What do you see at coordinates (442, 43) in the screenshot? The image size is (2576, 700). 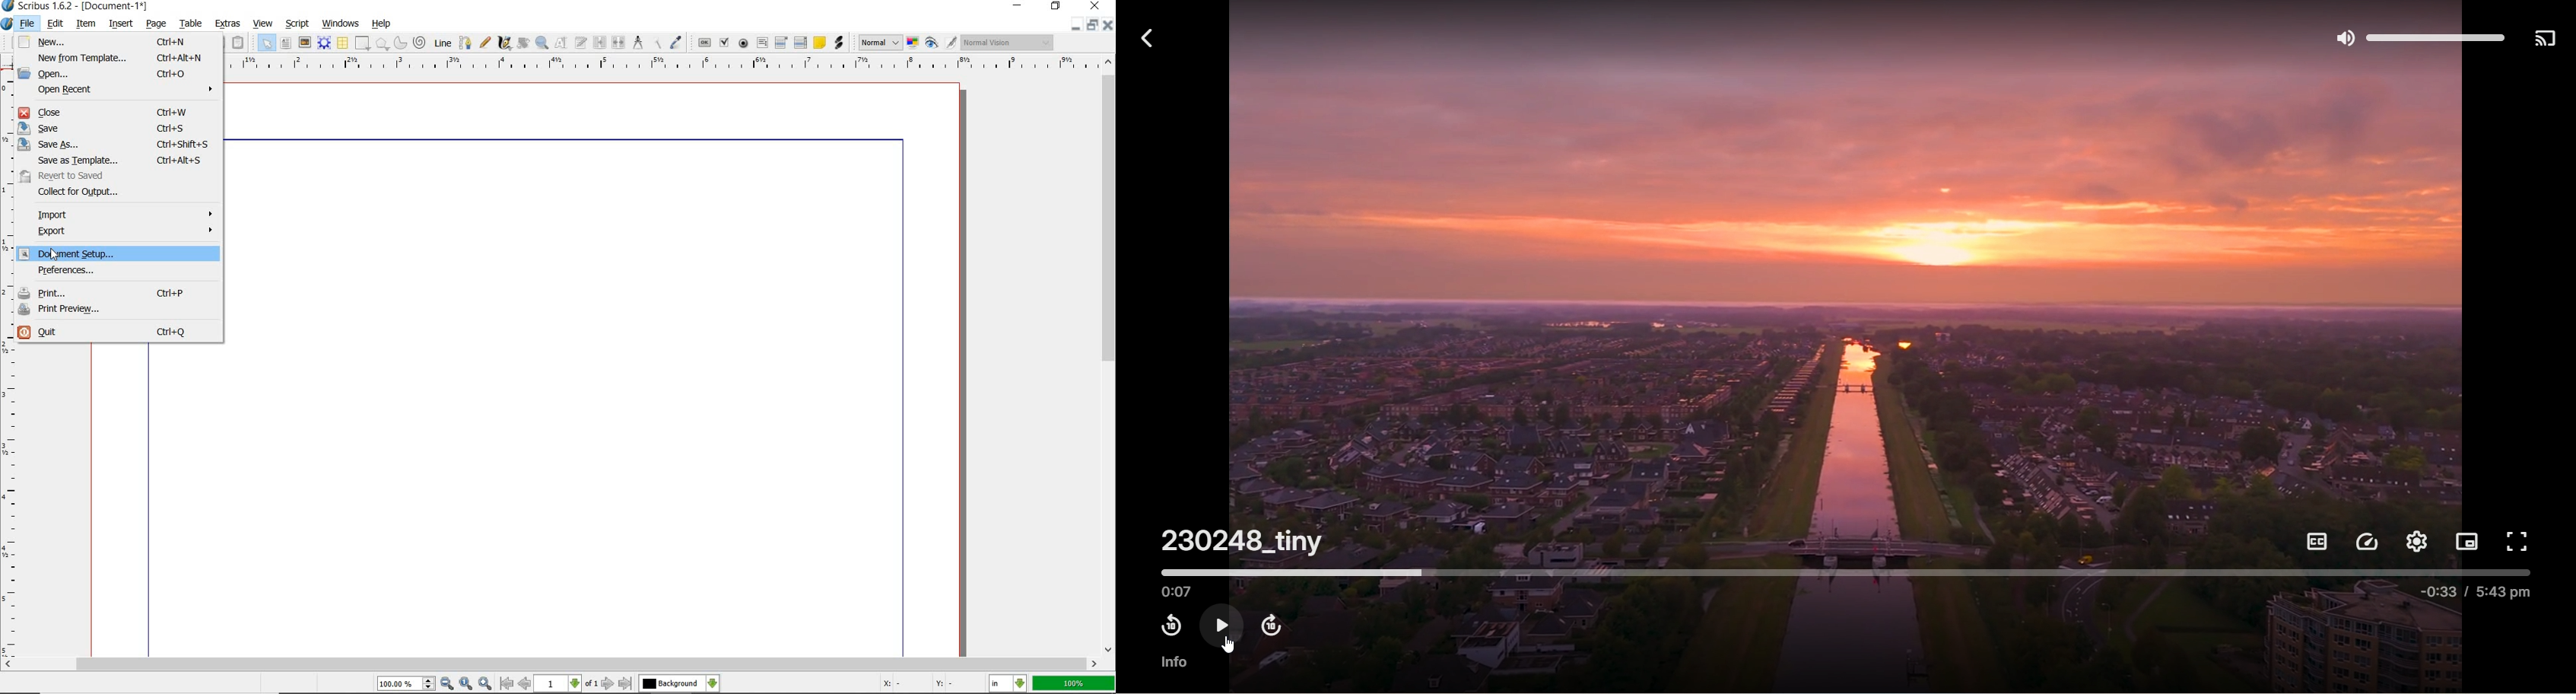 I see `Line` at bounding box center [442, 43].